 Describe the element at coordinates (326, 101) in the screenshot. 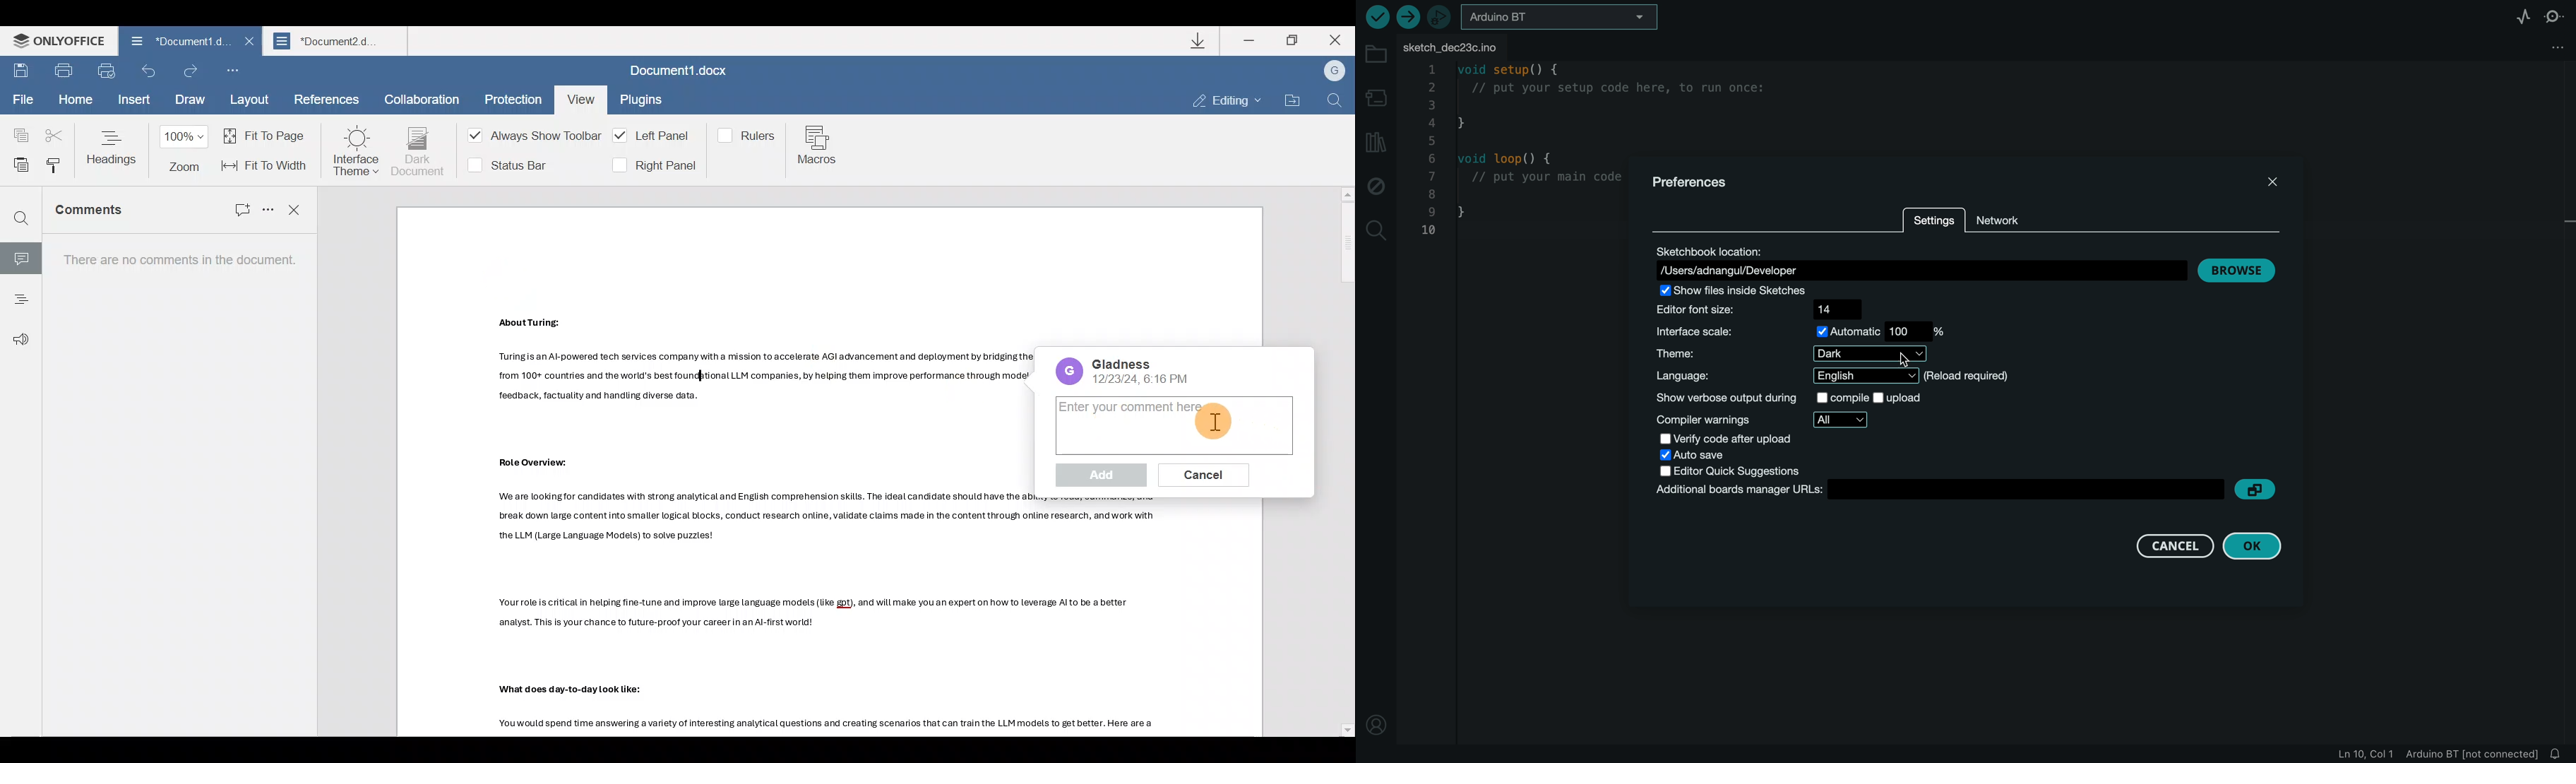

I see `References` at that location.